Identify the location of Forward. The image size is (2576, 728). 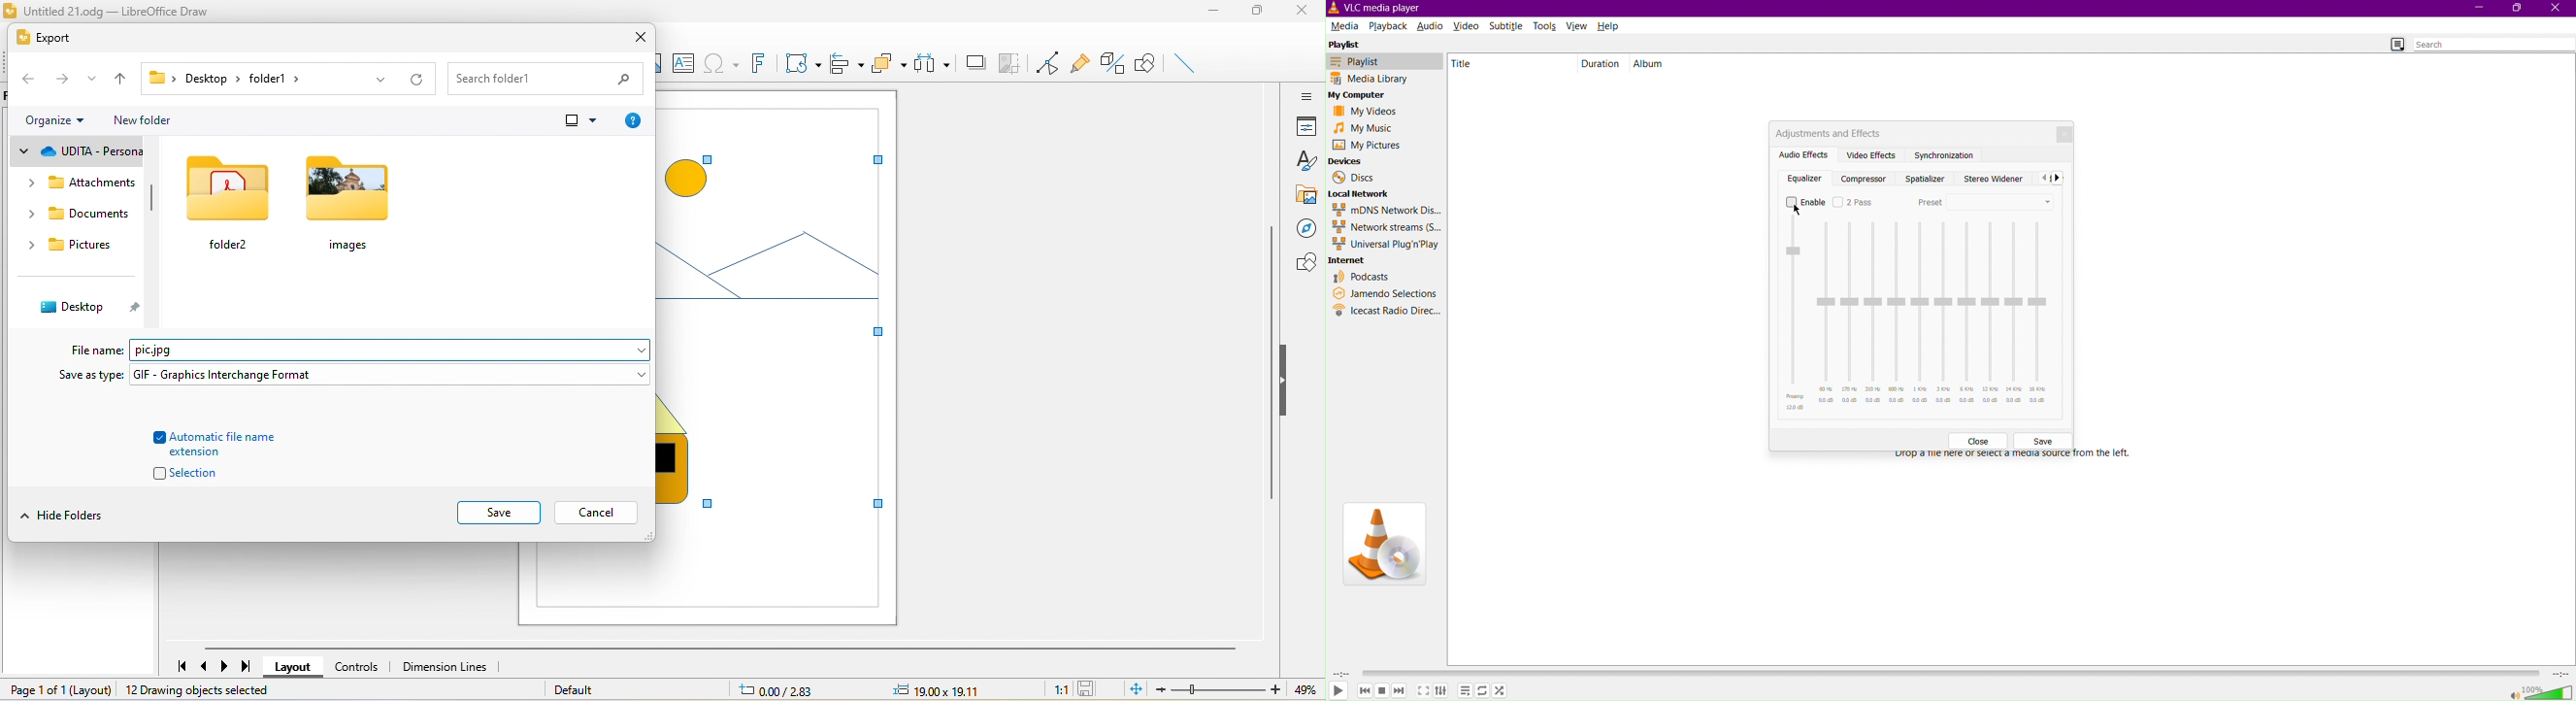
(1401, 690).